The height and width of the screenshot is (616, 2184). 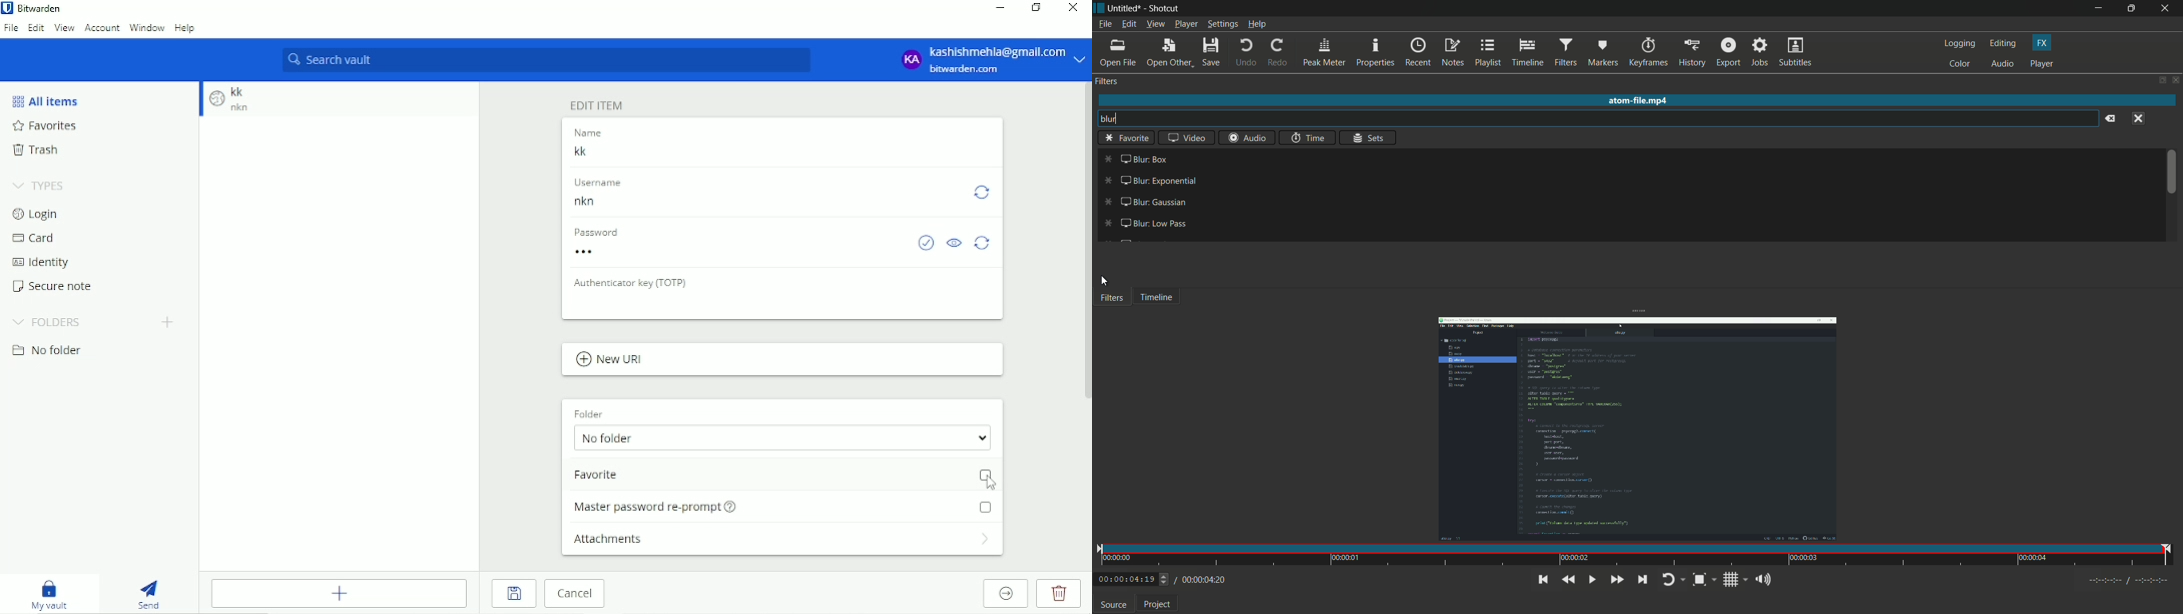 I want to click on skip to the previous point, so click(x=1542, y=579).